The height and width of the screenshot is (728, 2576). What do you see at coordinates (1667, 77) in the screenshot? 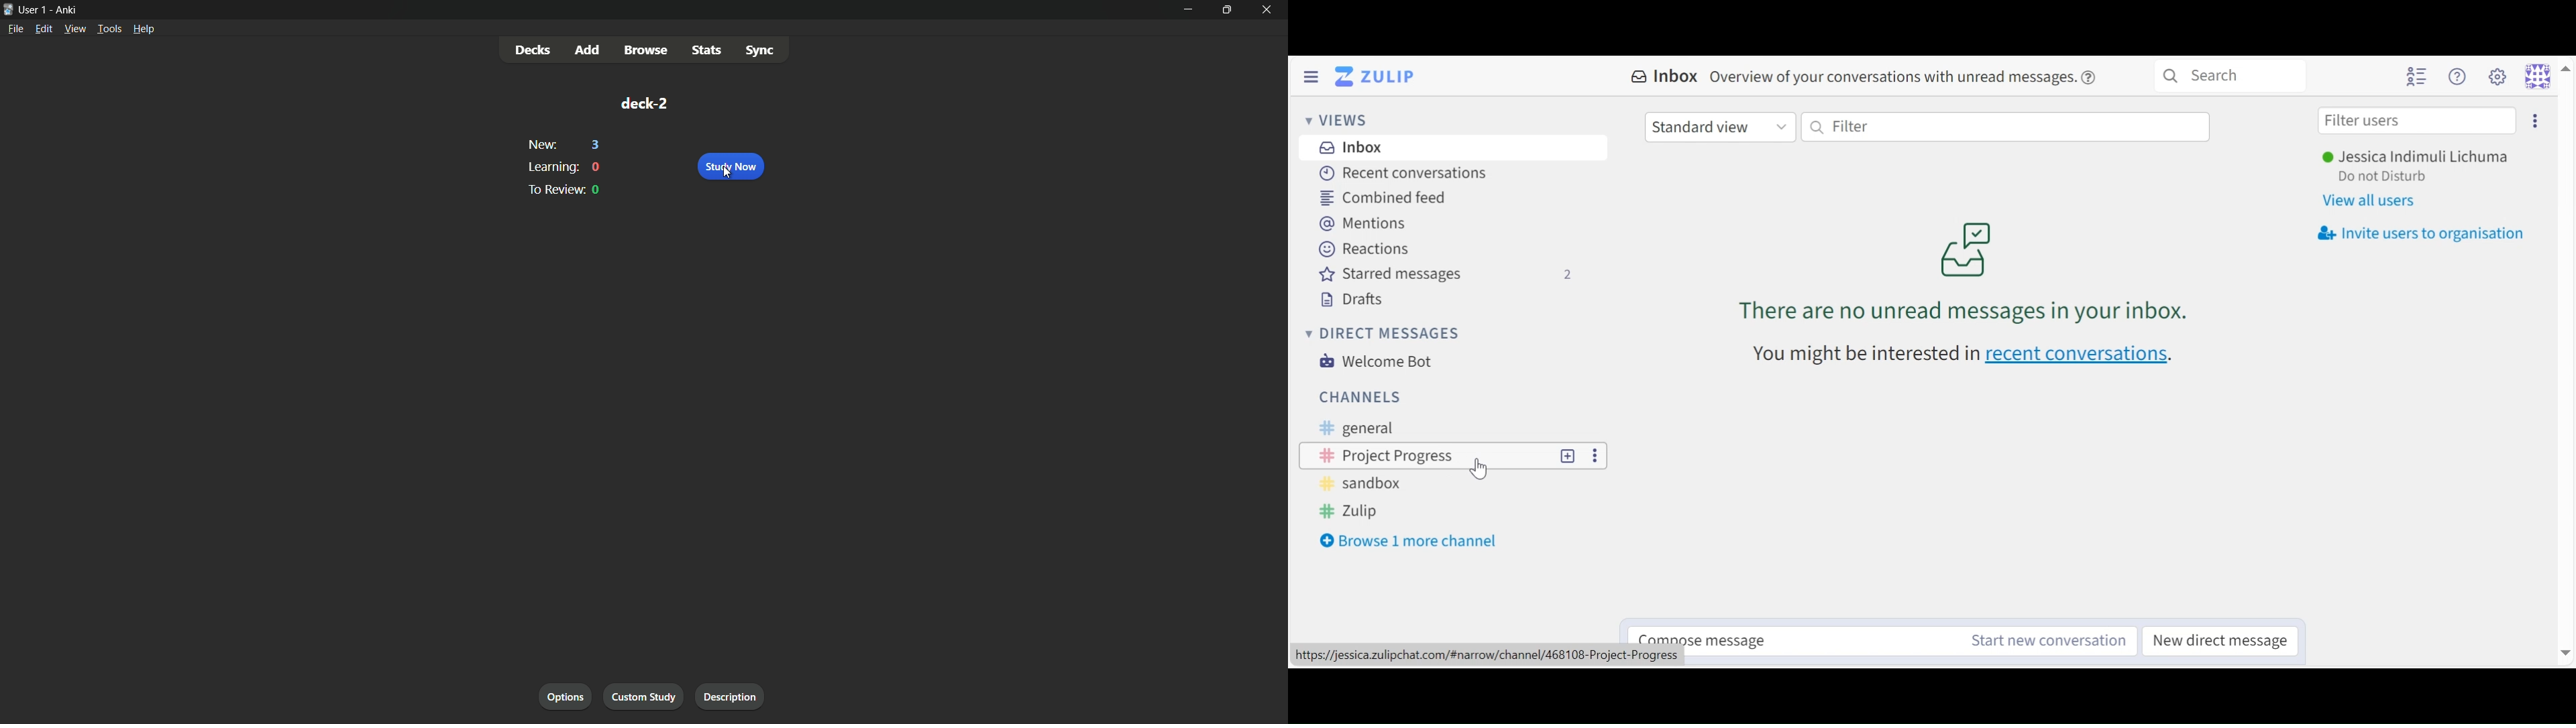
I see `Inbox` at bounding box center [1667, 77].